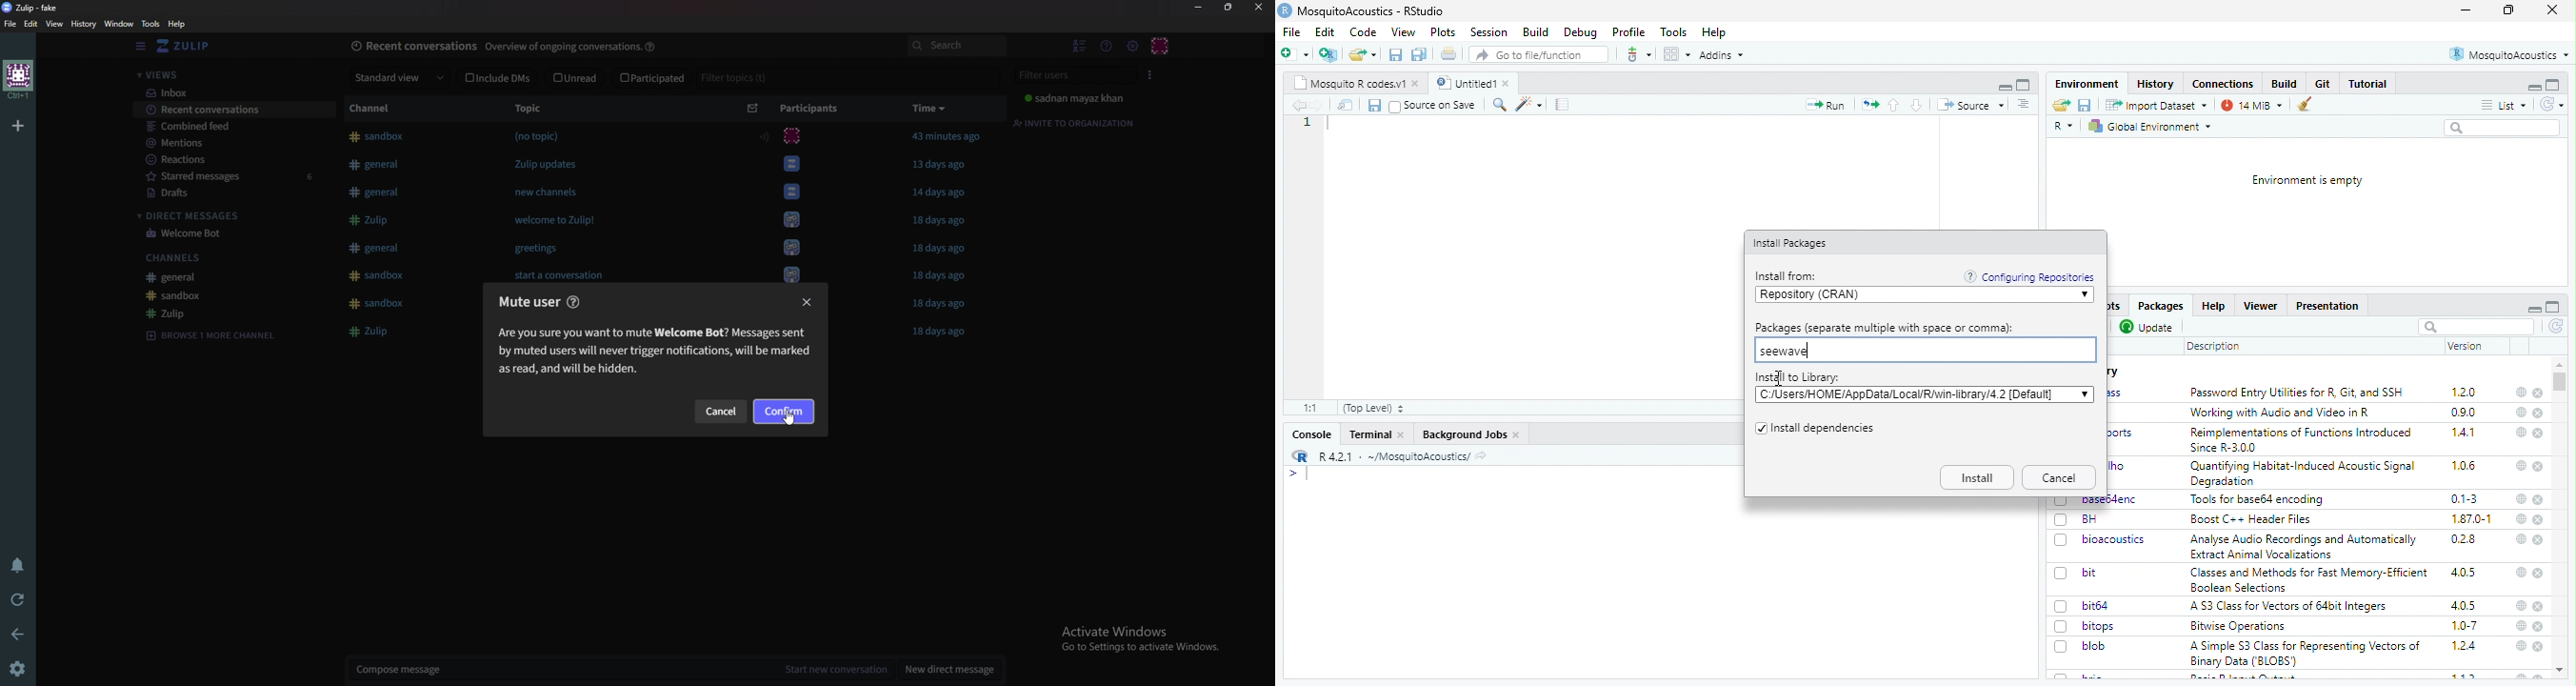  Describe the element at coordinates (2258, 500) in the screenshot. I see `Tools for base64 encoding` at that location.